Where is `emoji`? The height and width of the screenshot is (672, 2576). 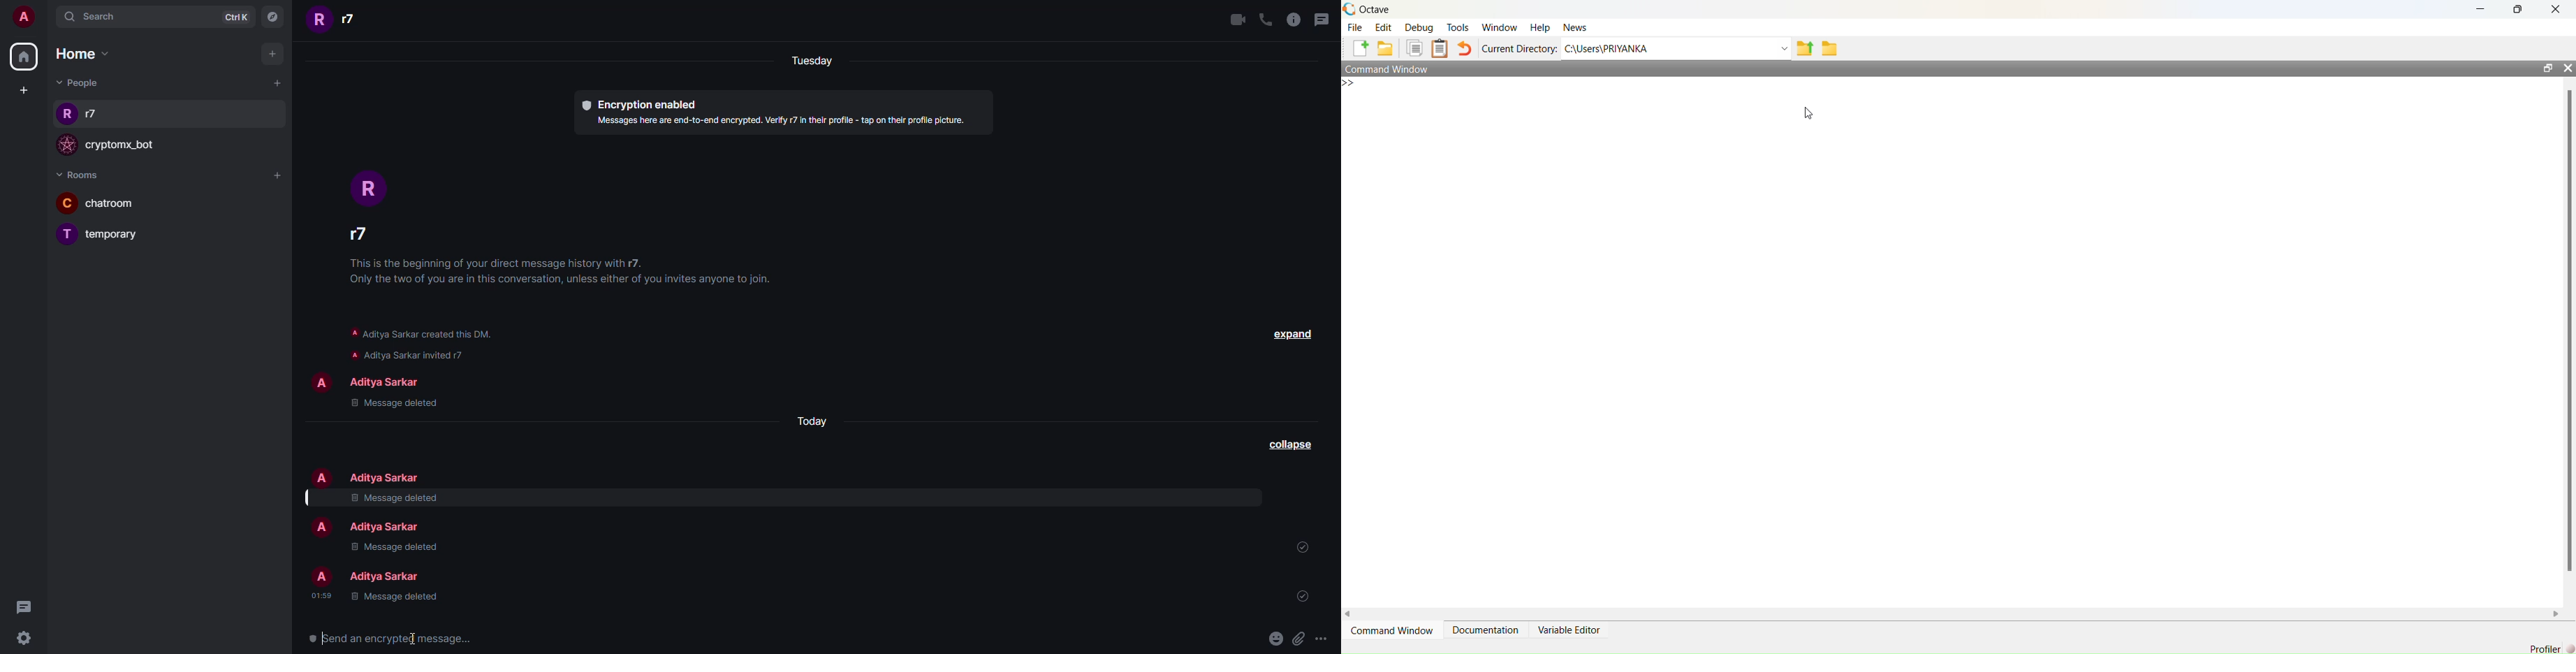
emoji is located at coordinates (1274, 637).